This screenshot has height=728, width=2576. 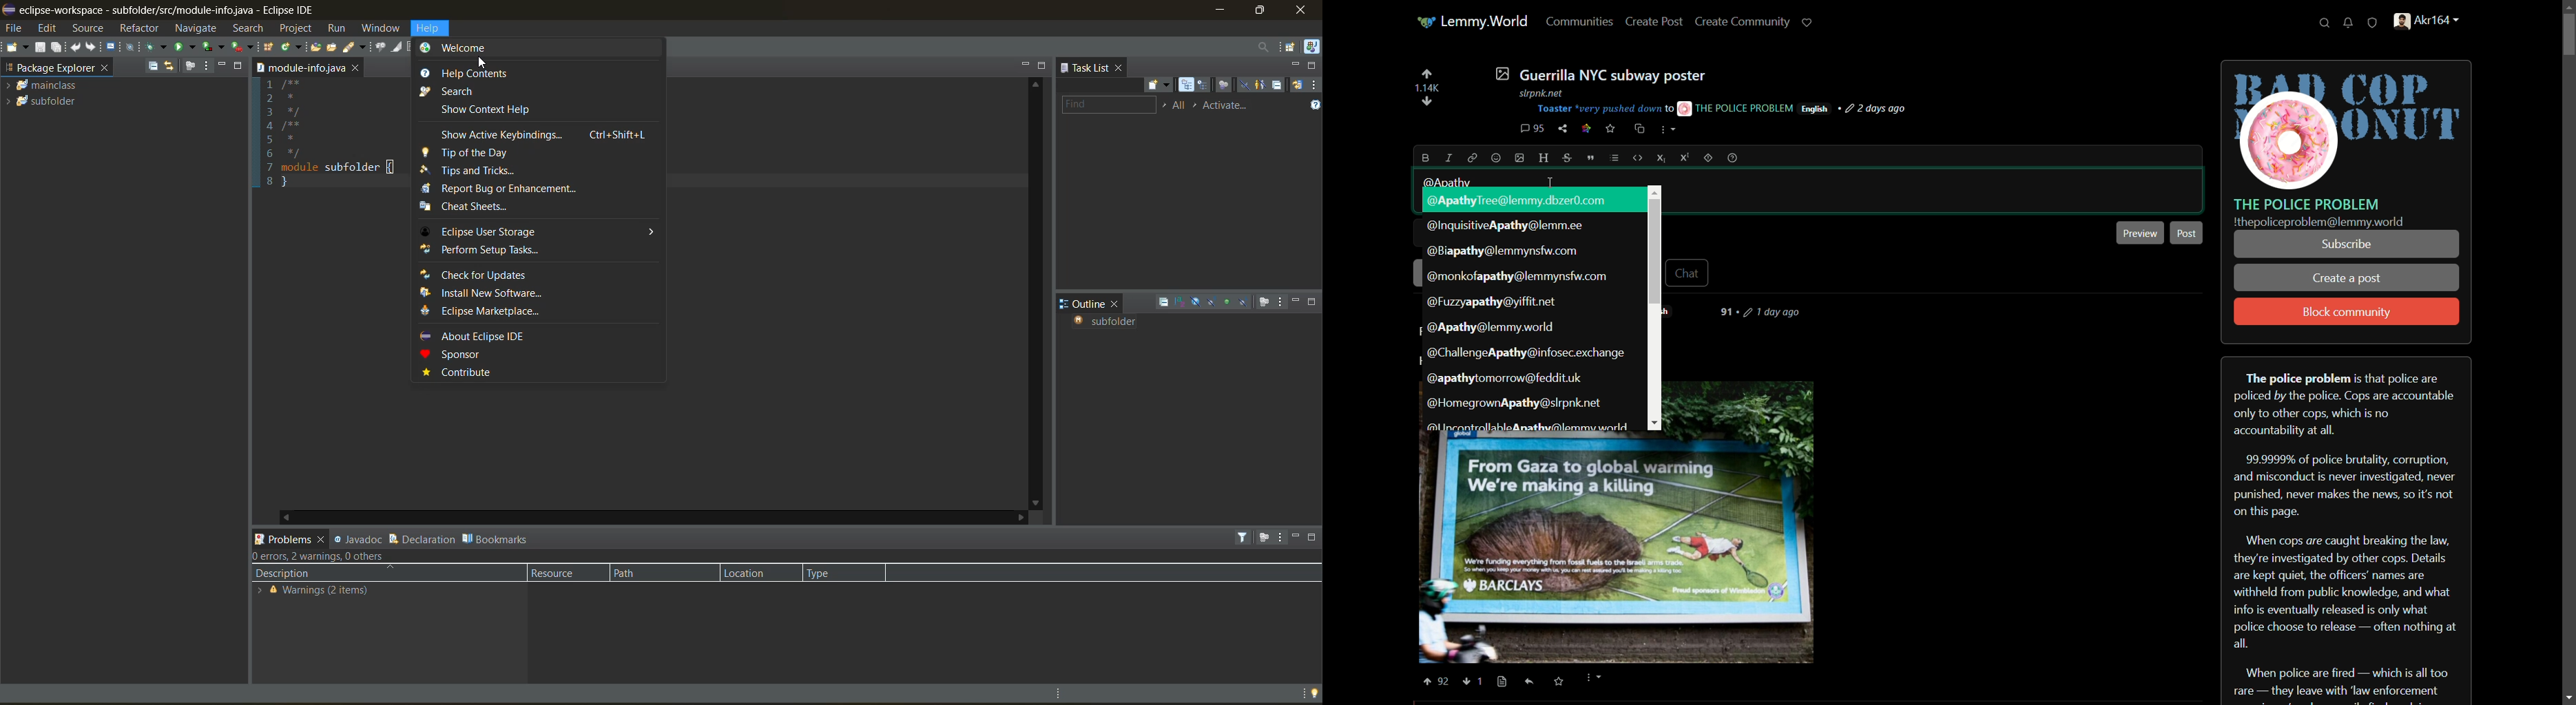 I want to click on comment, so click(x=1532, y=129).